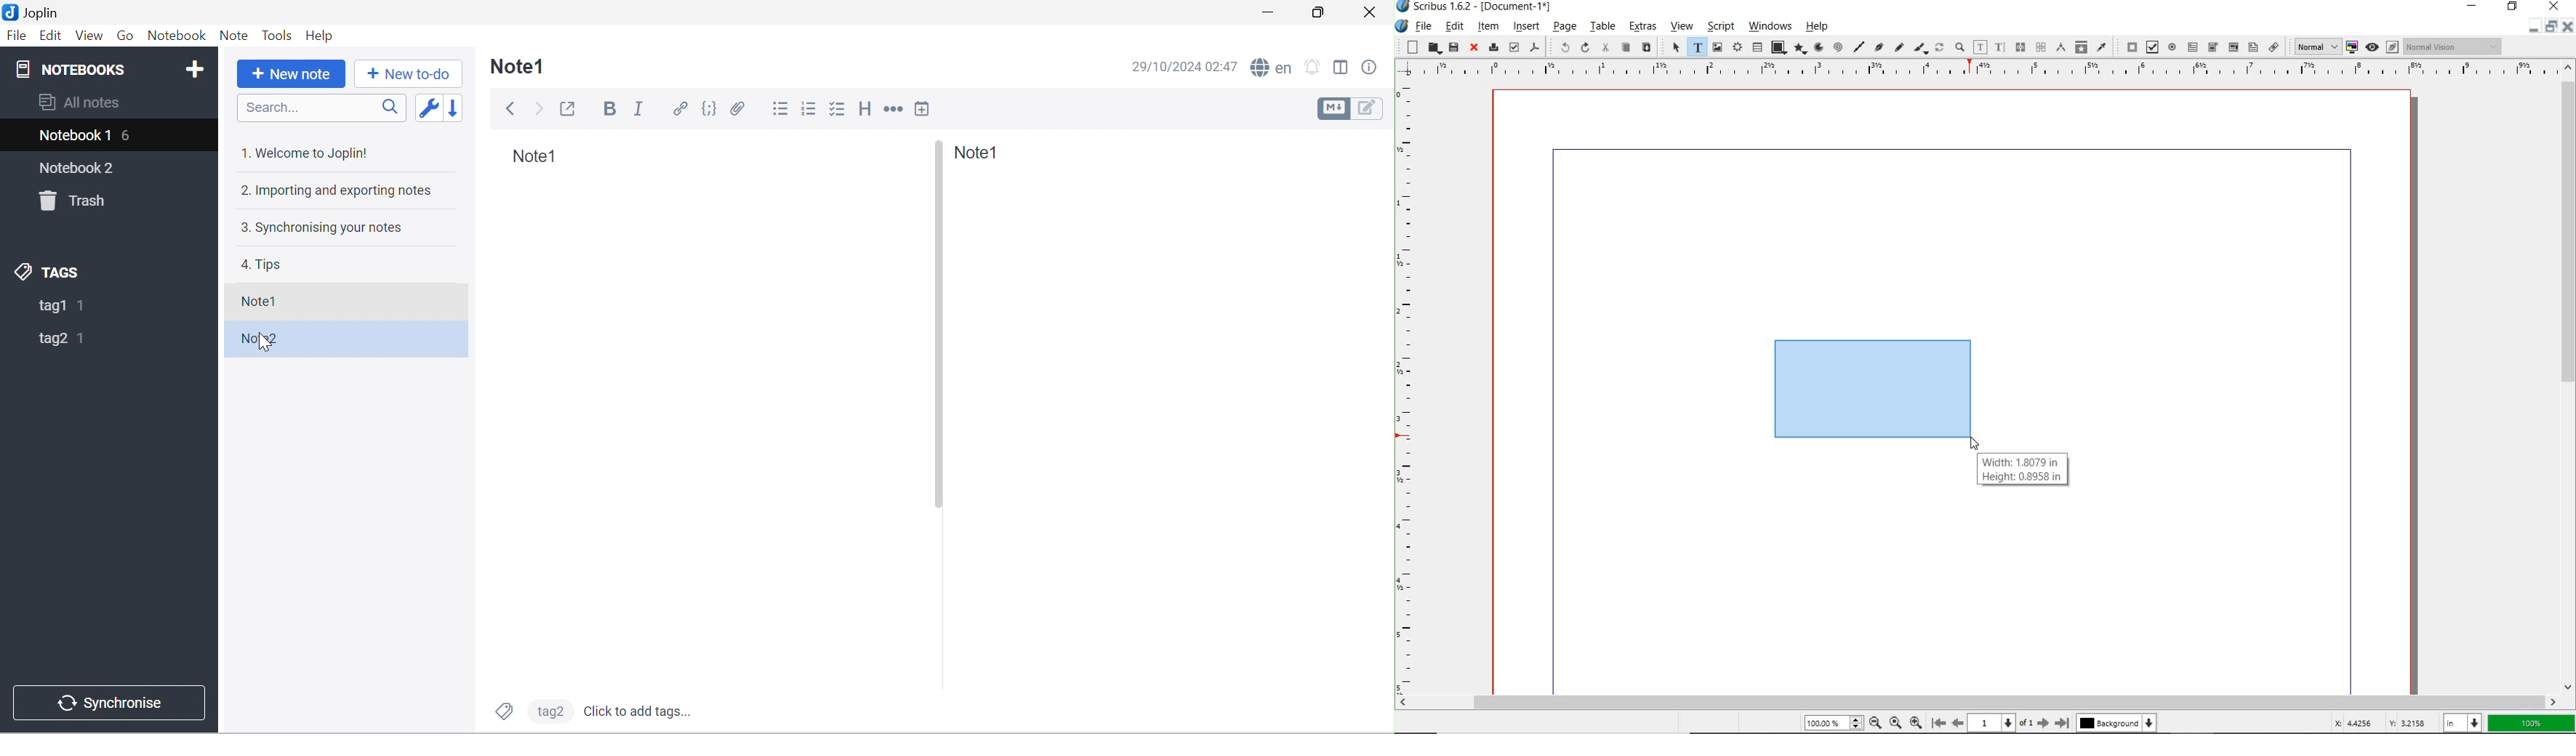 Image resolution: width=2576 pixels, height=756 pixels. What do you see at coordinates (261, 302) in the screenshot?
I see `Note1` at bounding box center [261, 302].